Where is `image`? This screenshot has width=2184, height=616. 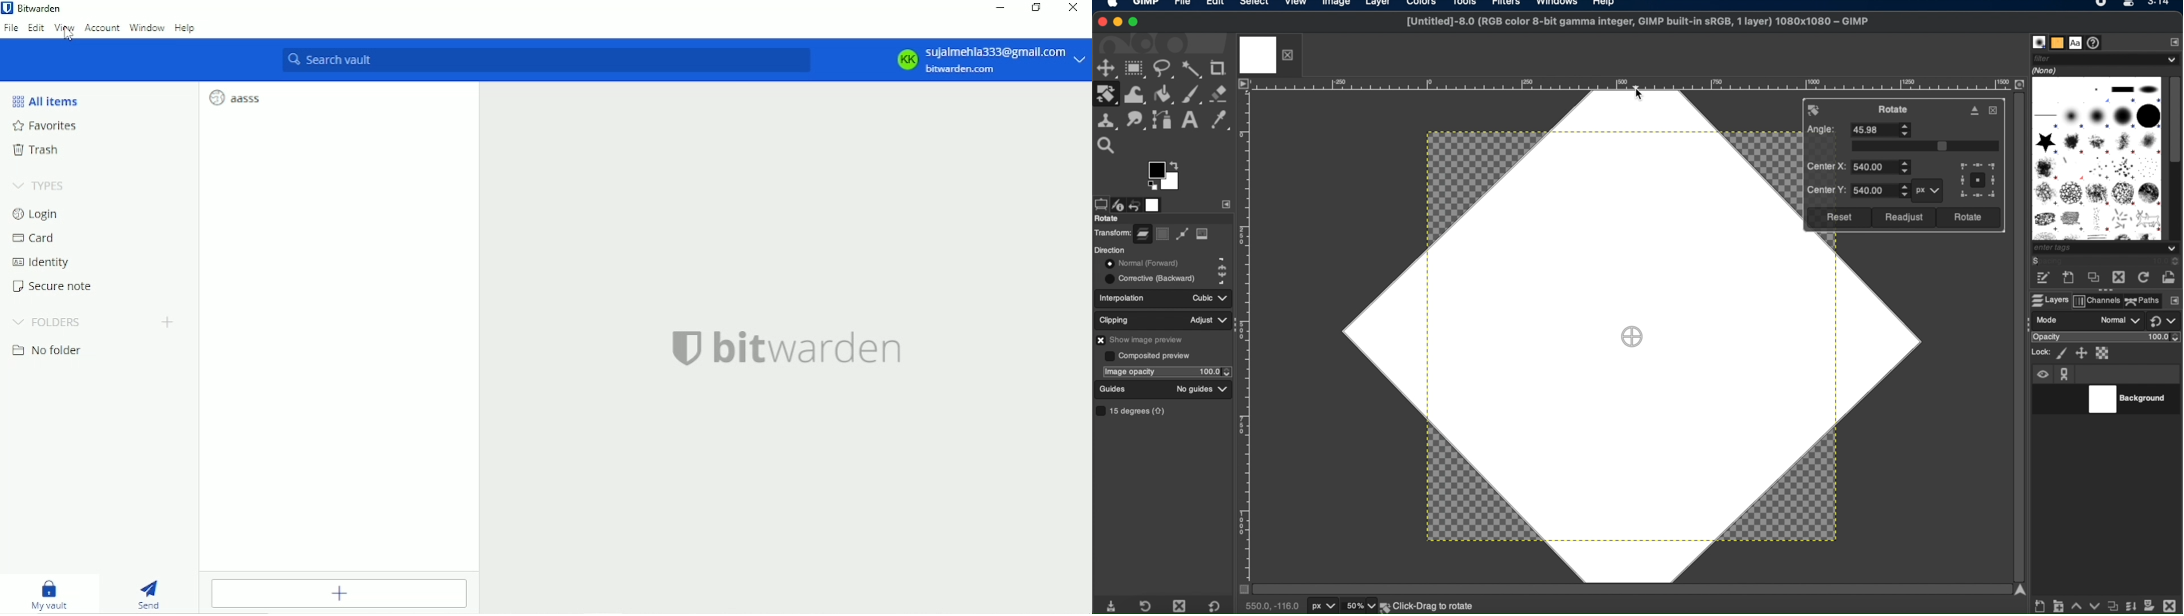
image is located at coordinates (1335, 5).